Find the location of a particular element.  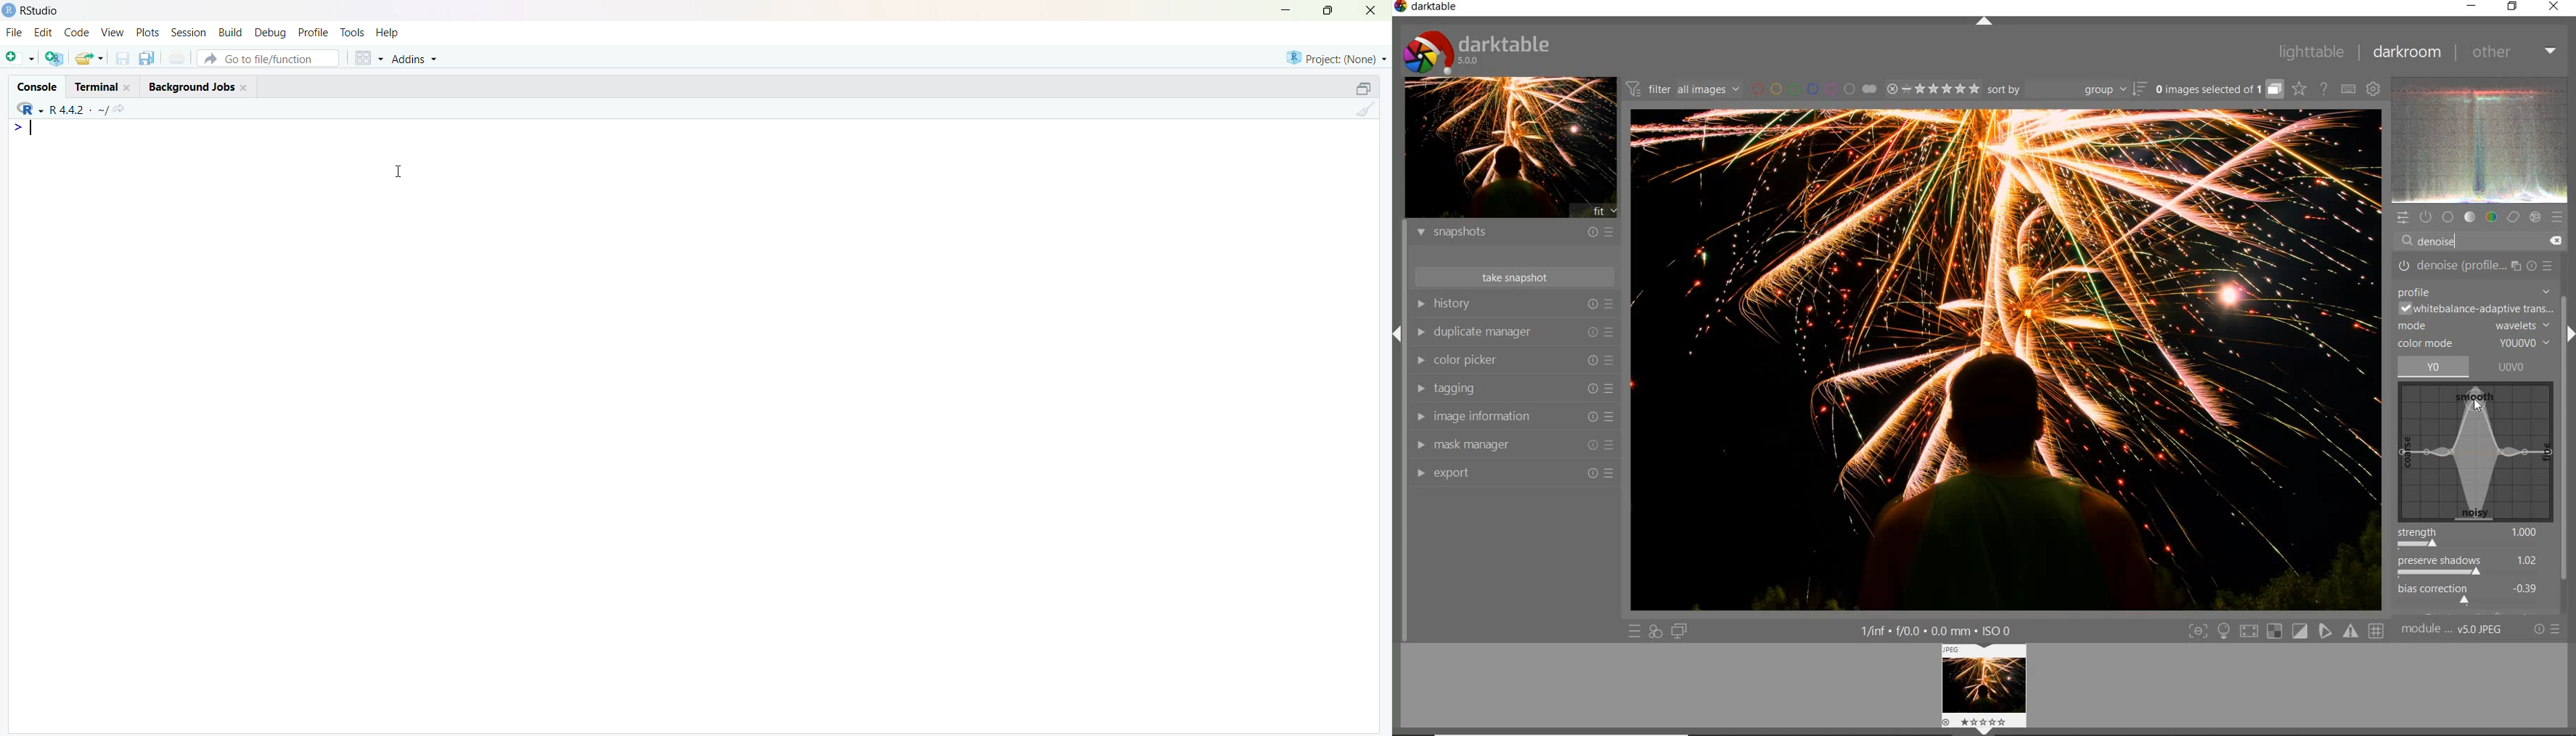

Session is located at coordinates (189, 33).